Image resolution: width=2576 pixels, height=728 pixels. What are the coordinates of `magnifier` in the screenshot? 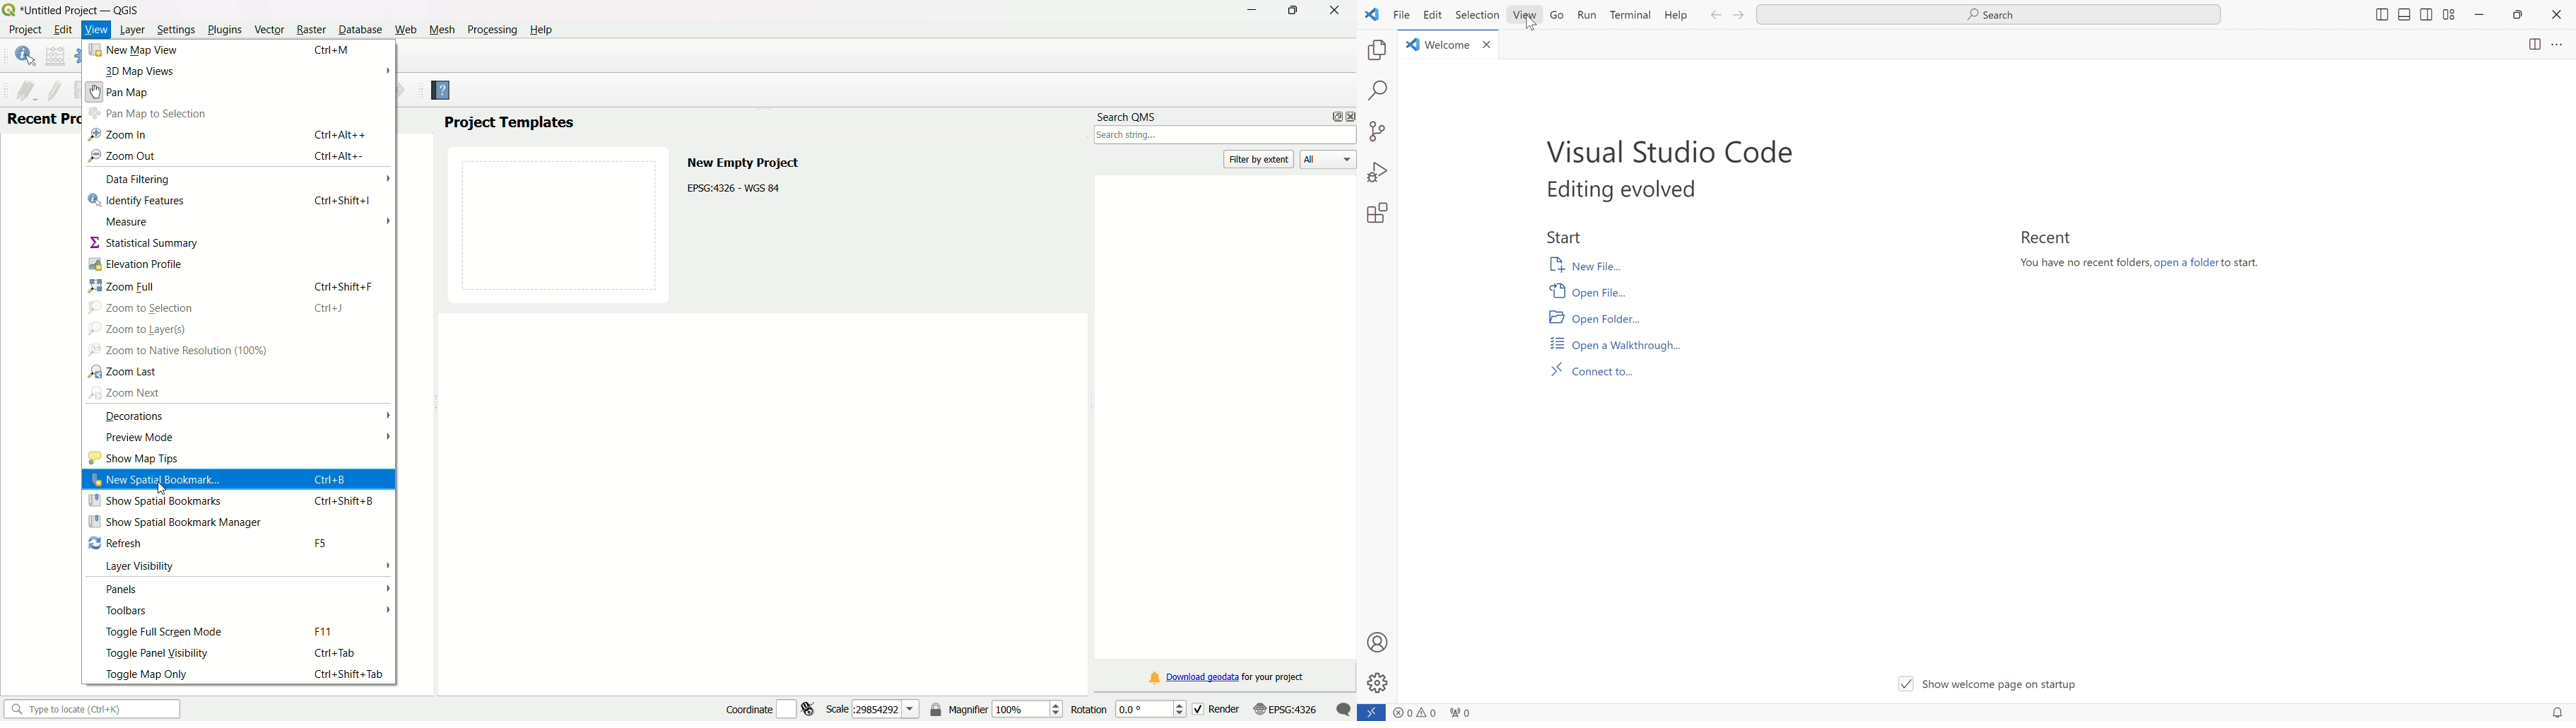 It's located at (1006, 708).